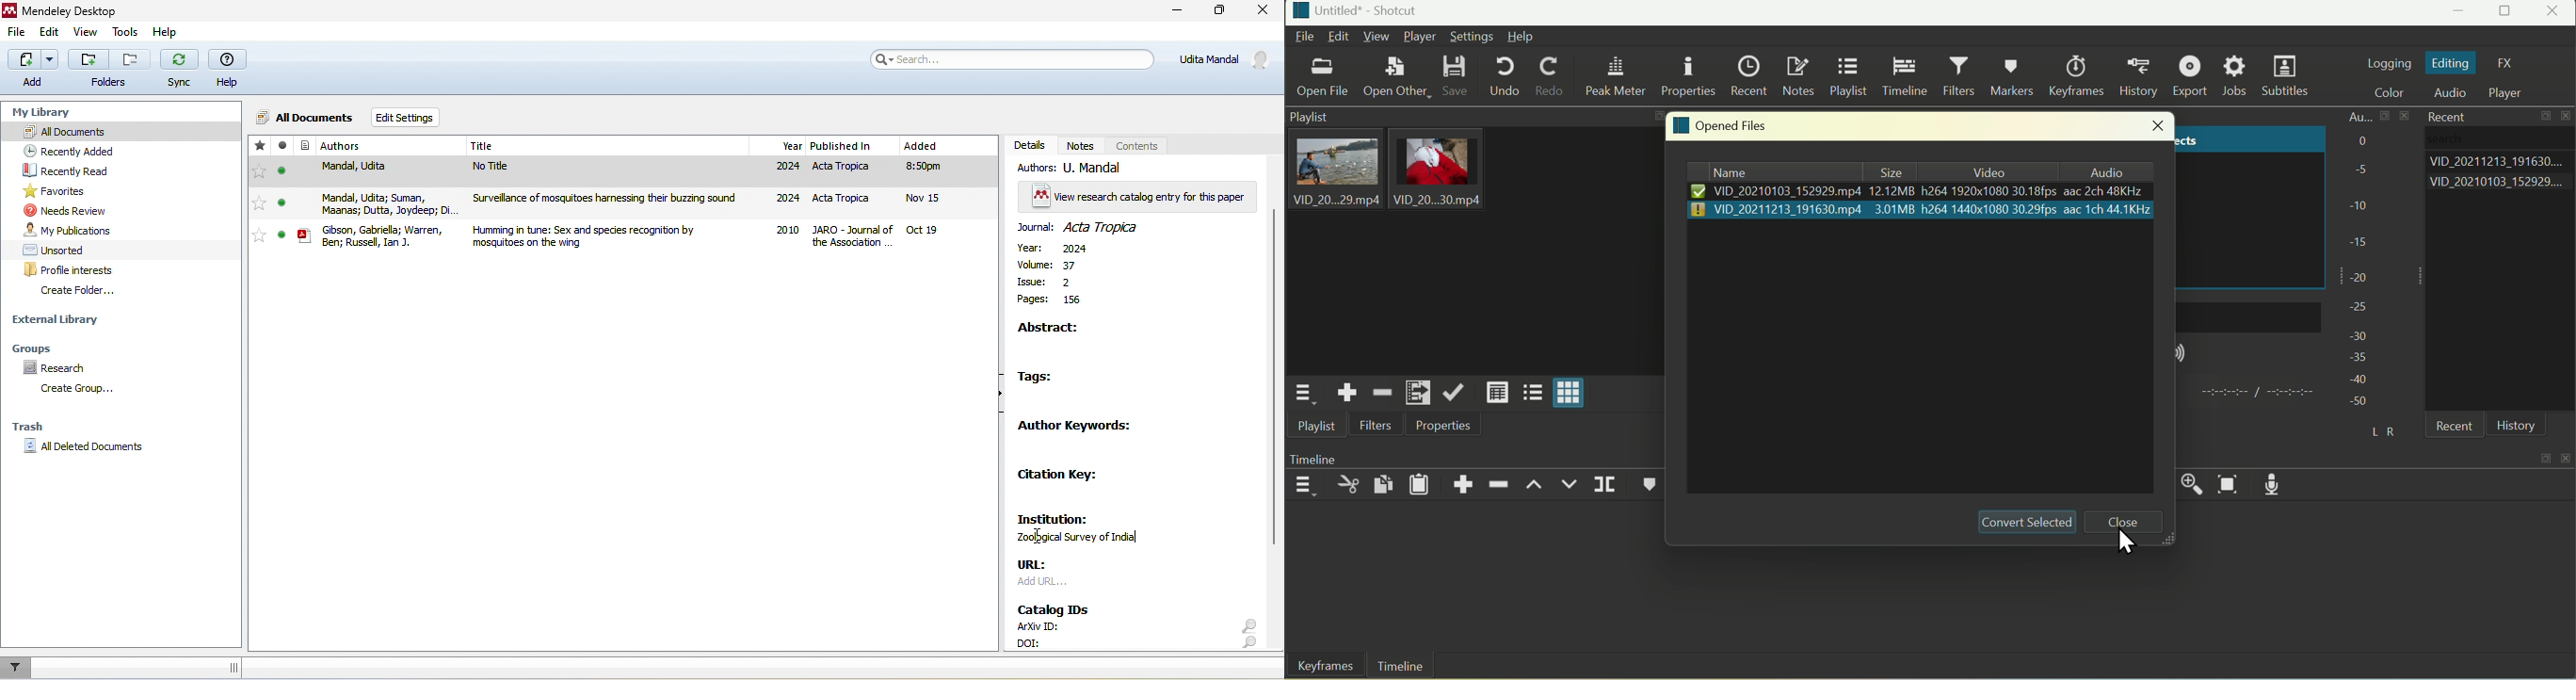  I want to click on Help, so click(1521, 36).